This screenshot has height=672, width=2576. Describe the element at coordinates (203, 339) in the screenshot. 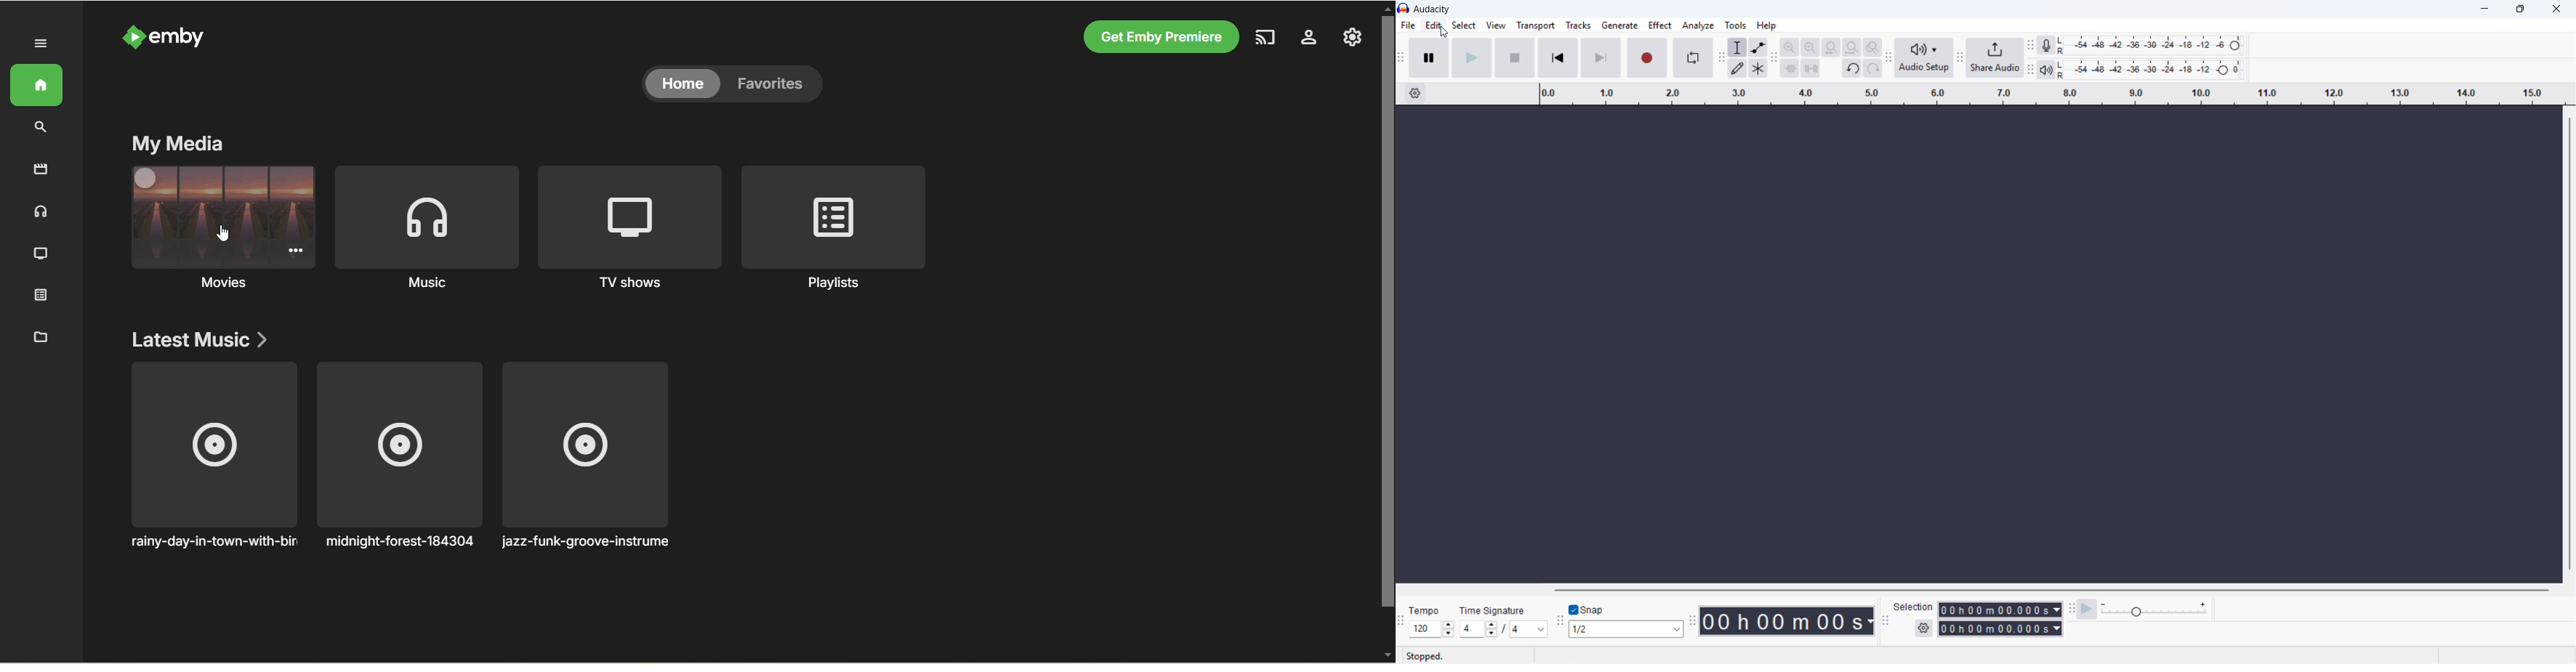

I see `lates music` at that location.